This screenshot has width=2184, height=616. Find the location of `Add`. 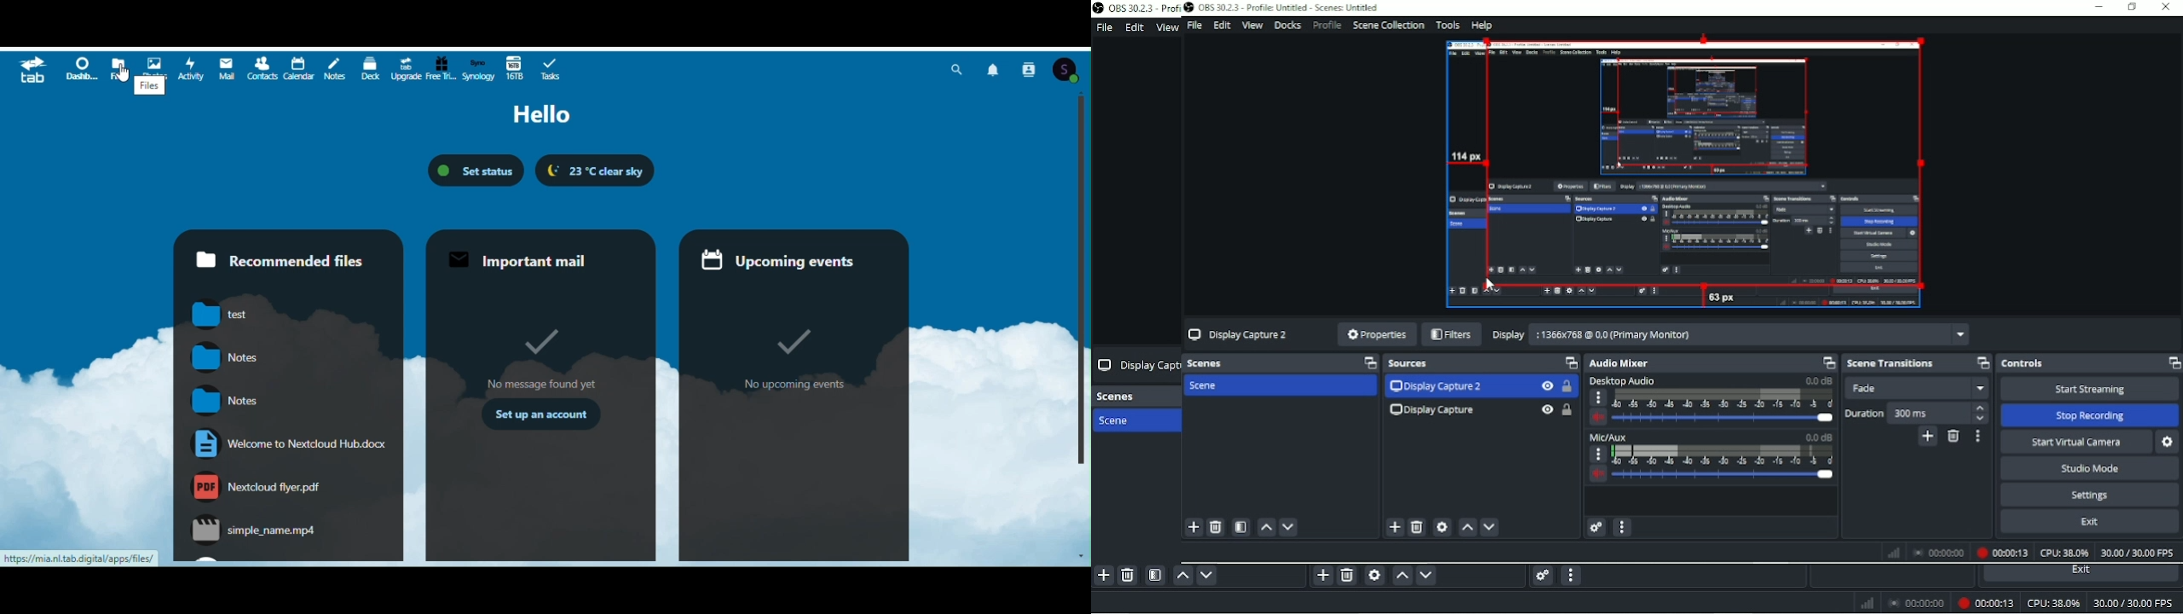

Add is located at coordinates (1393, 528).